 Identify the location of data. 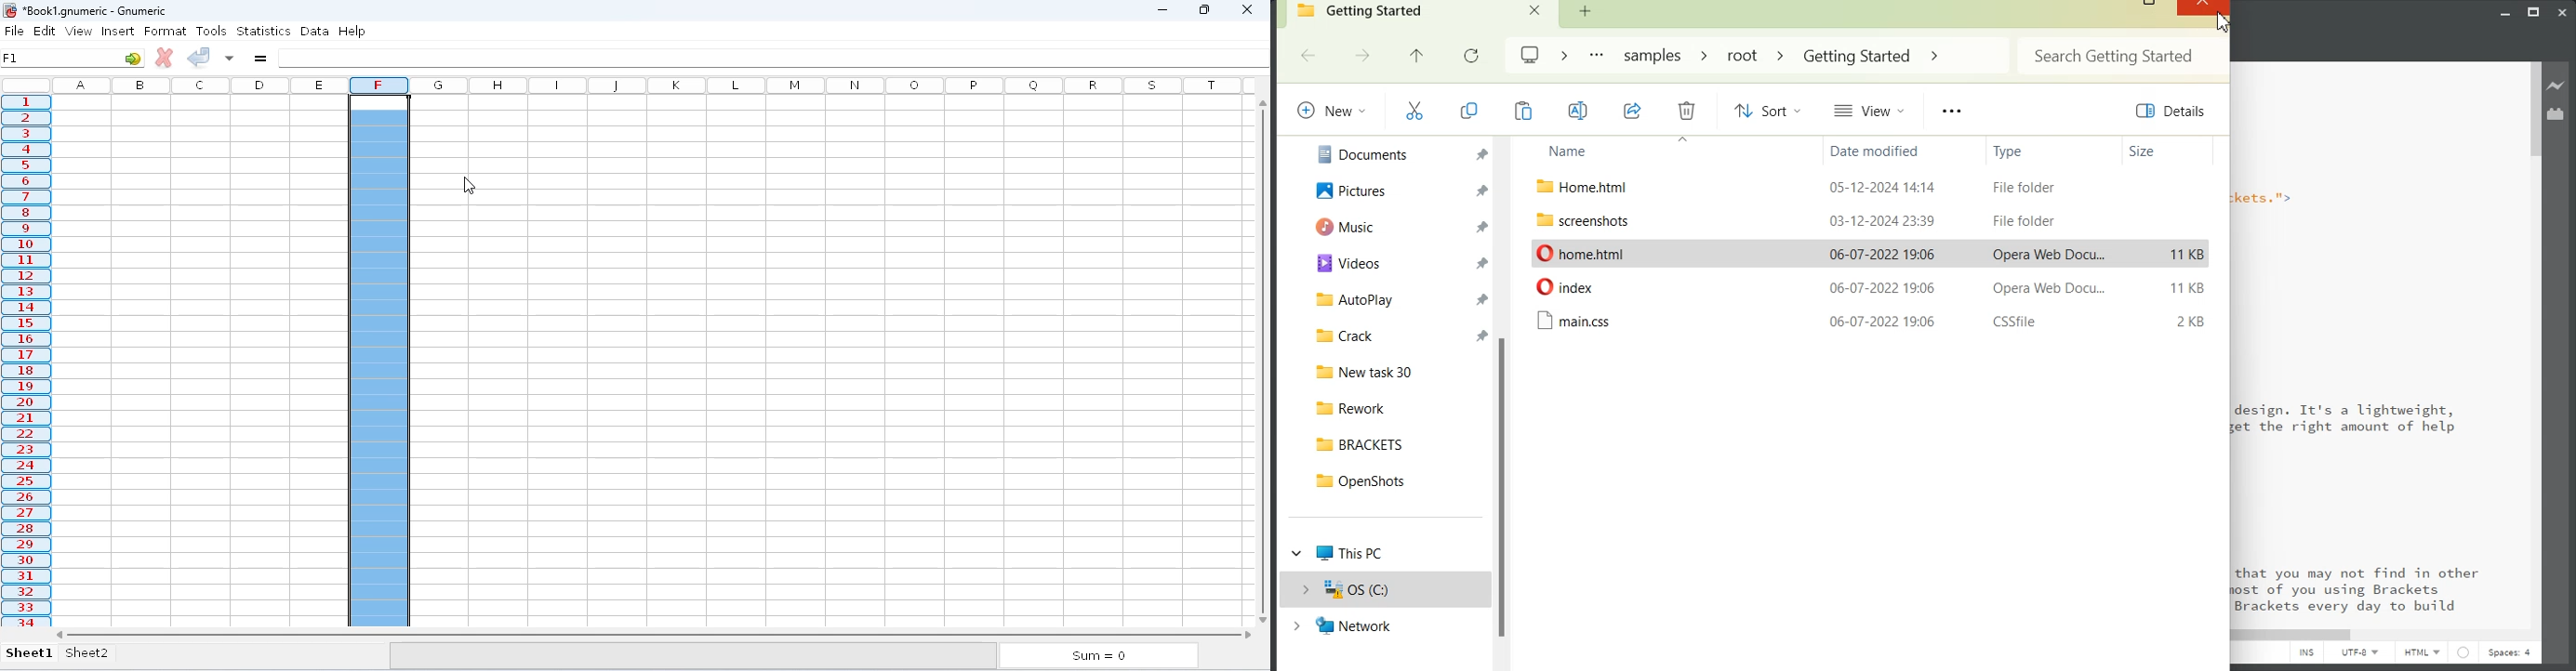
(315, 31).